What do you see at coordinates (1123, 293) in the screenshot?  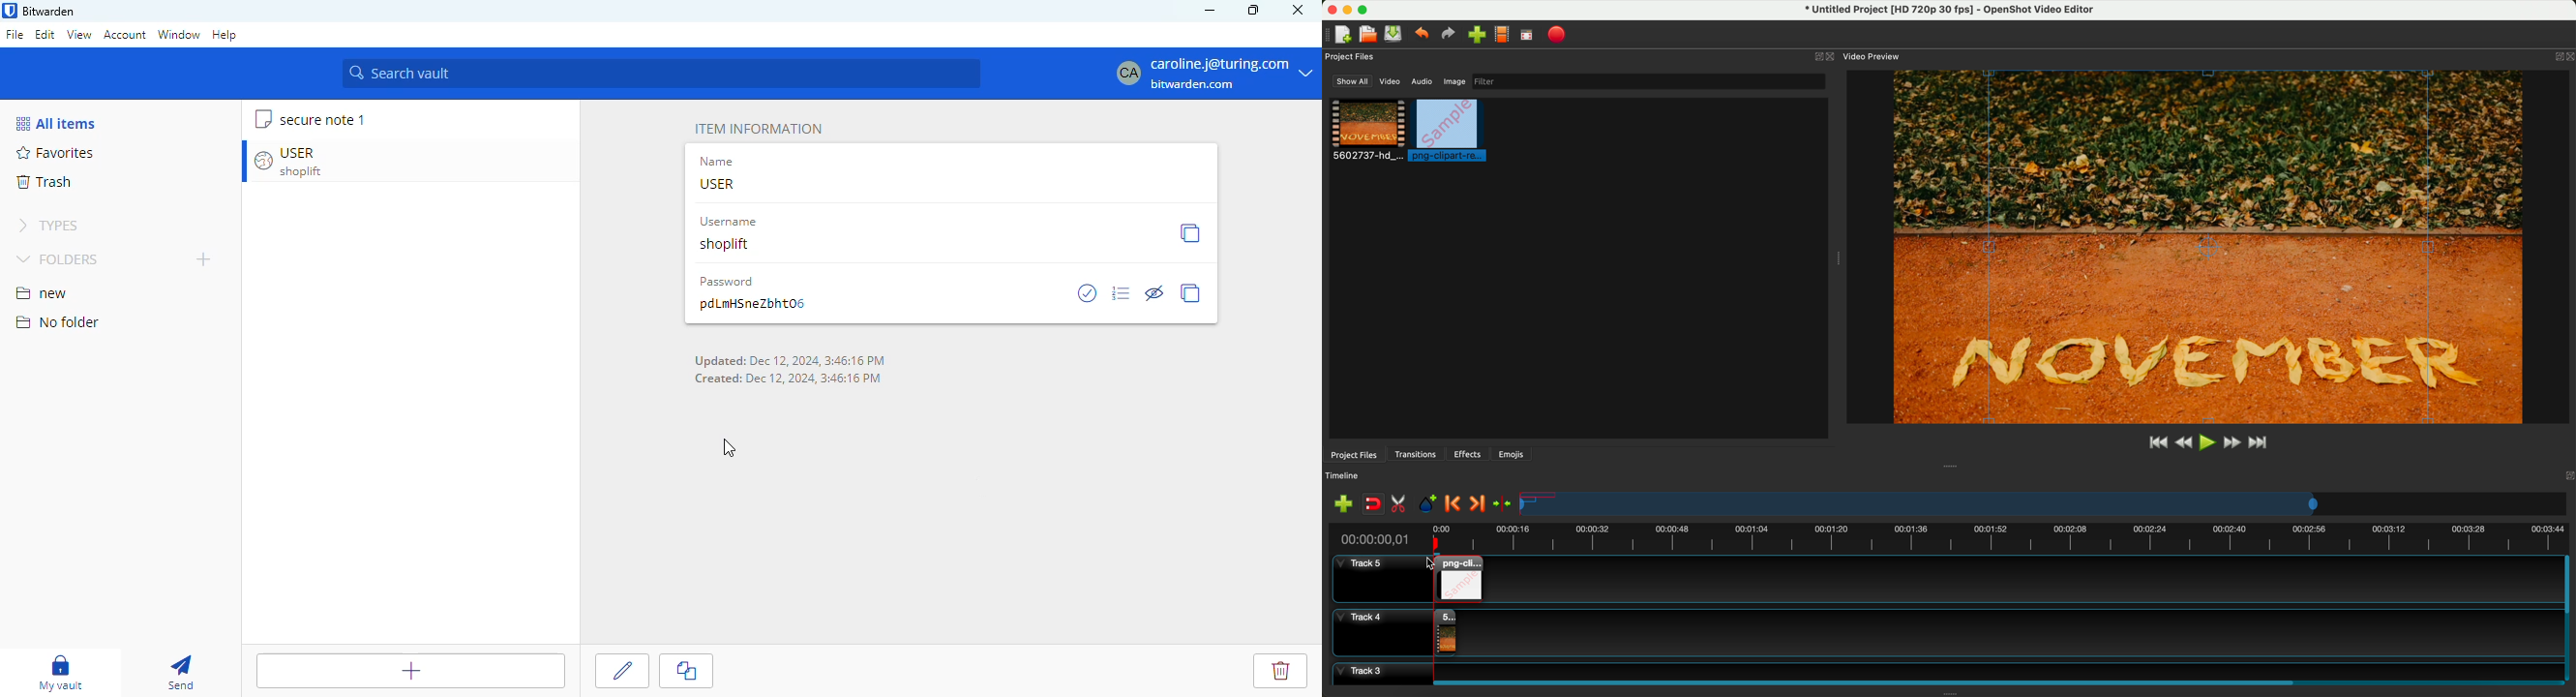 I see `numbering` at bounding box center [1123, 293].